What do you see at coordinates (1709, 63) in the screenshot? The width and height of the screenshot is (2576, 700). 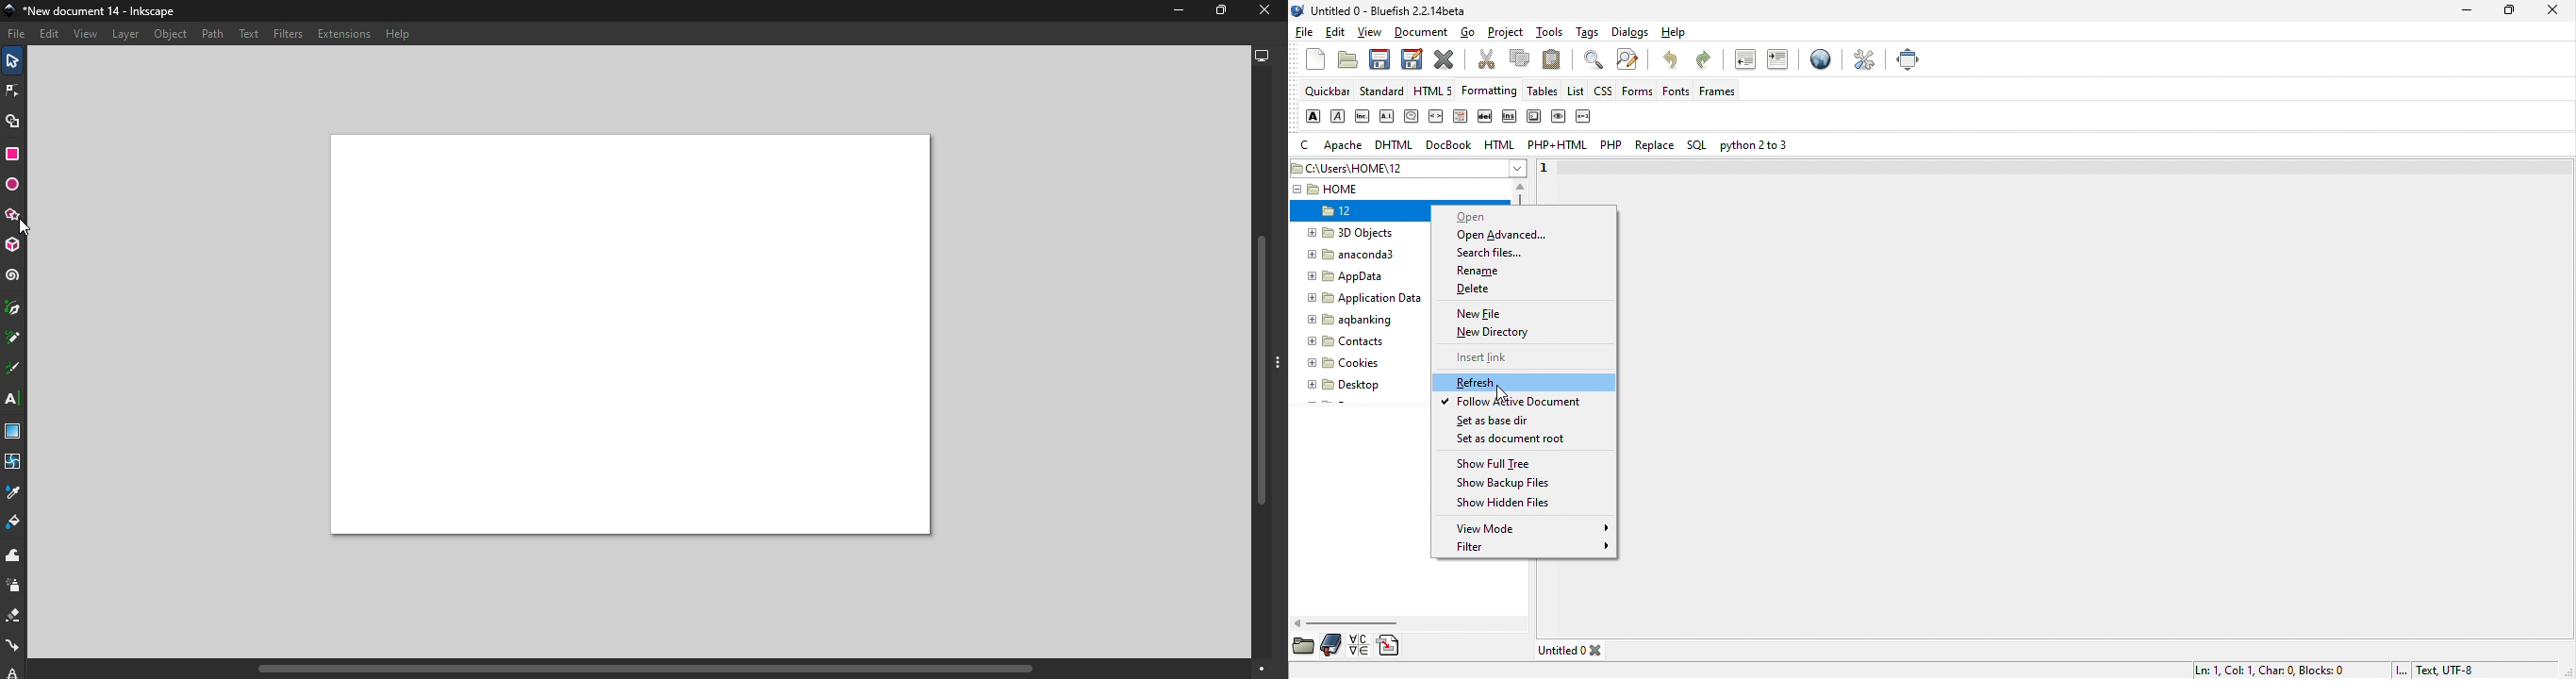 I see `redo` at bounding box center [1709, 63].